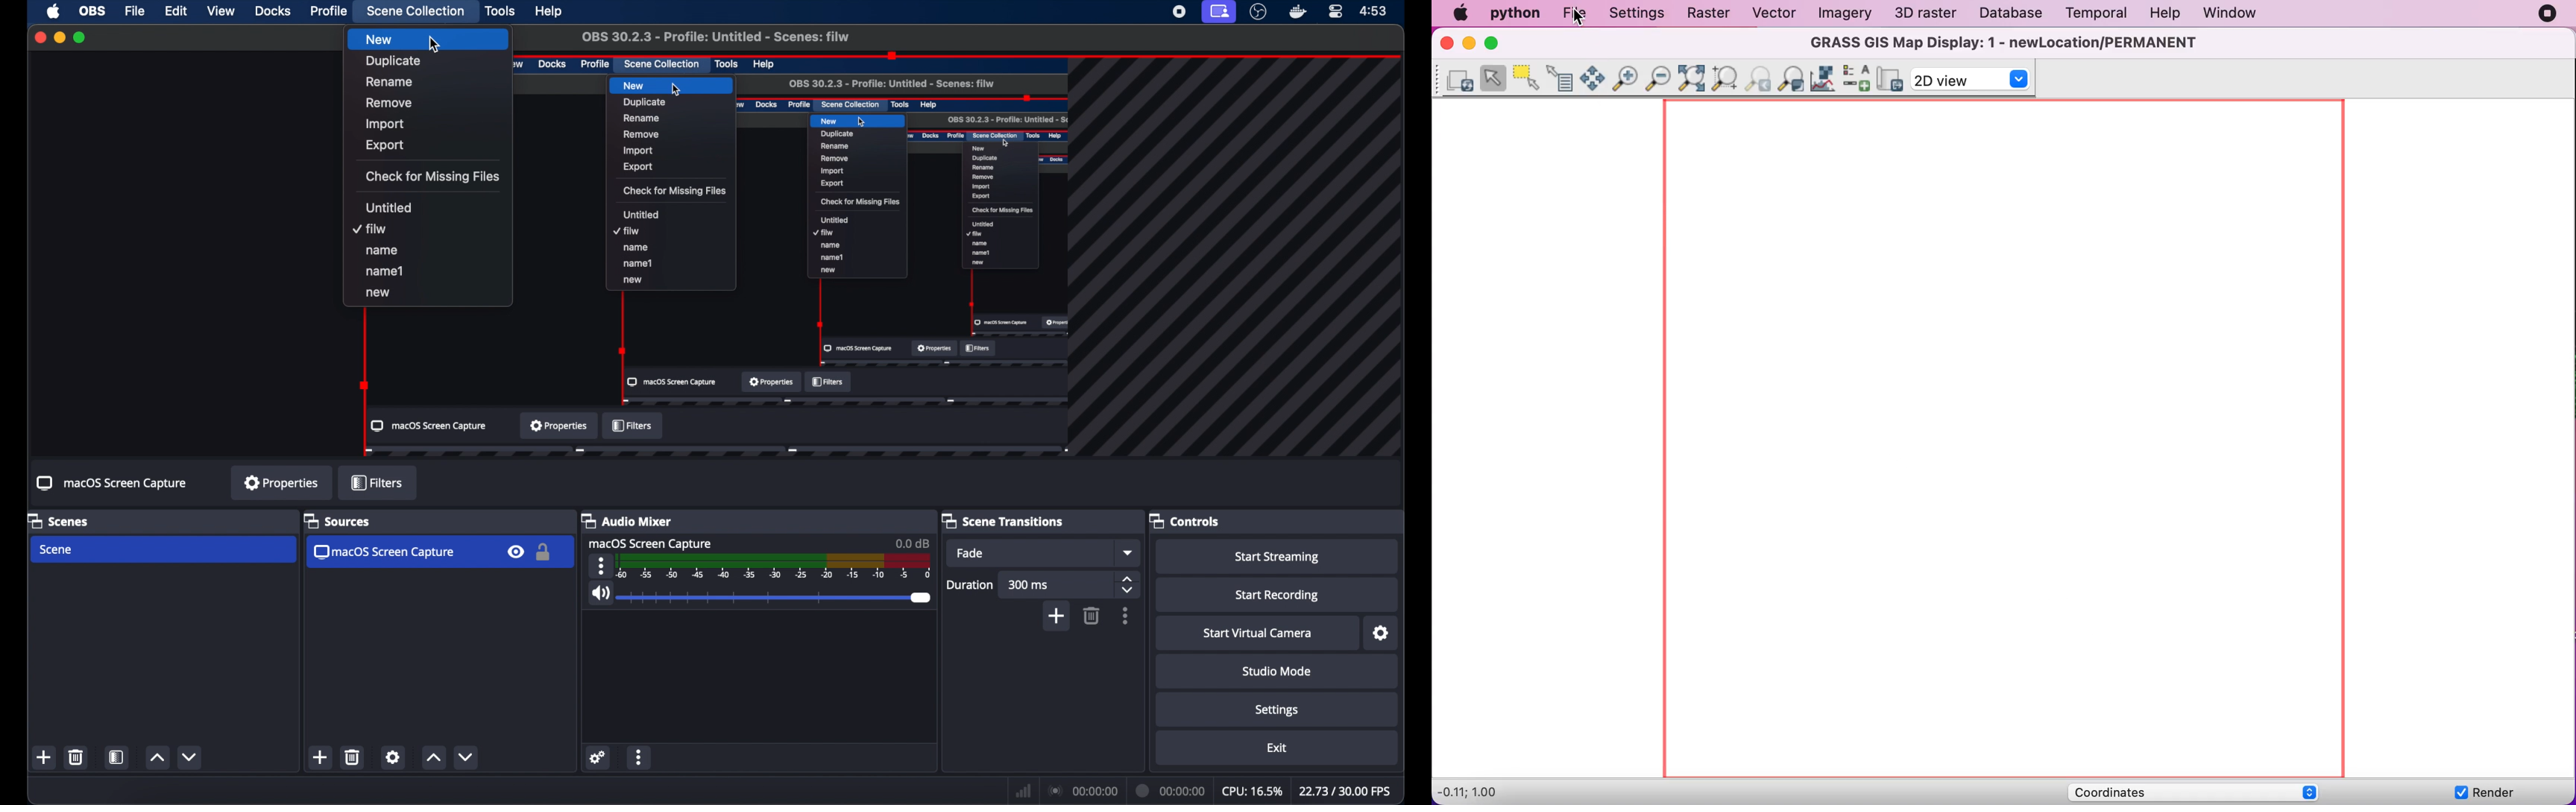 Image resolution: width=2576 pixels, height=812 pixels. I want to click on increment, so click(157, 757).